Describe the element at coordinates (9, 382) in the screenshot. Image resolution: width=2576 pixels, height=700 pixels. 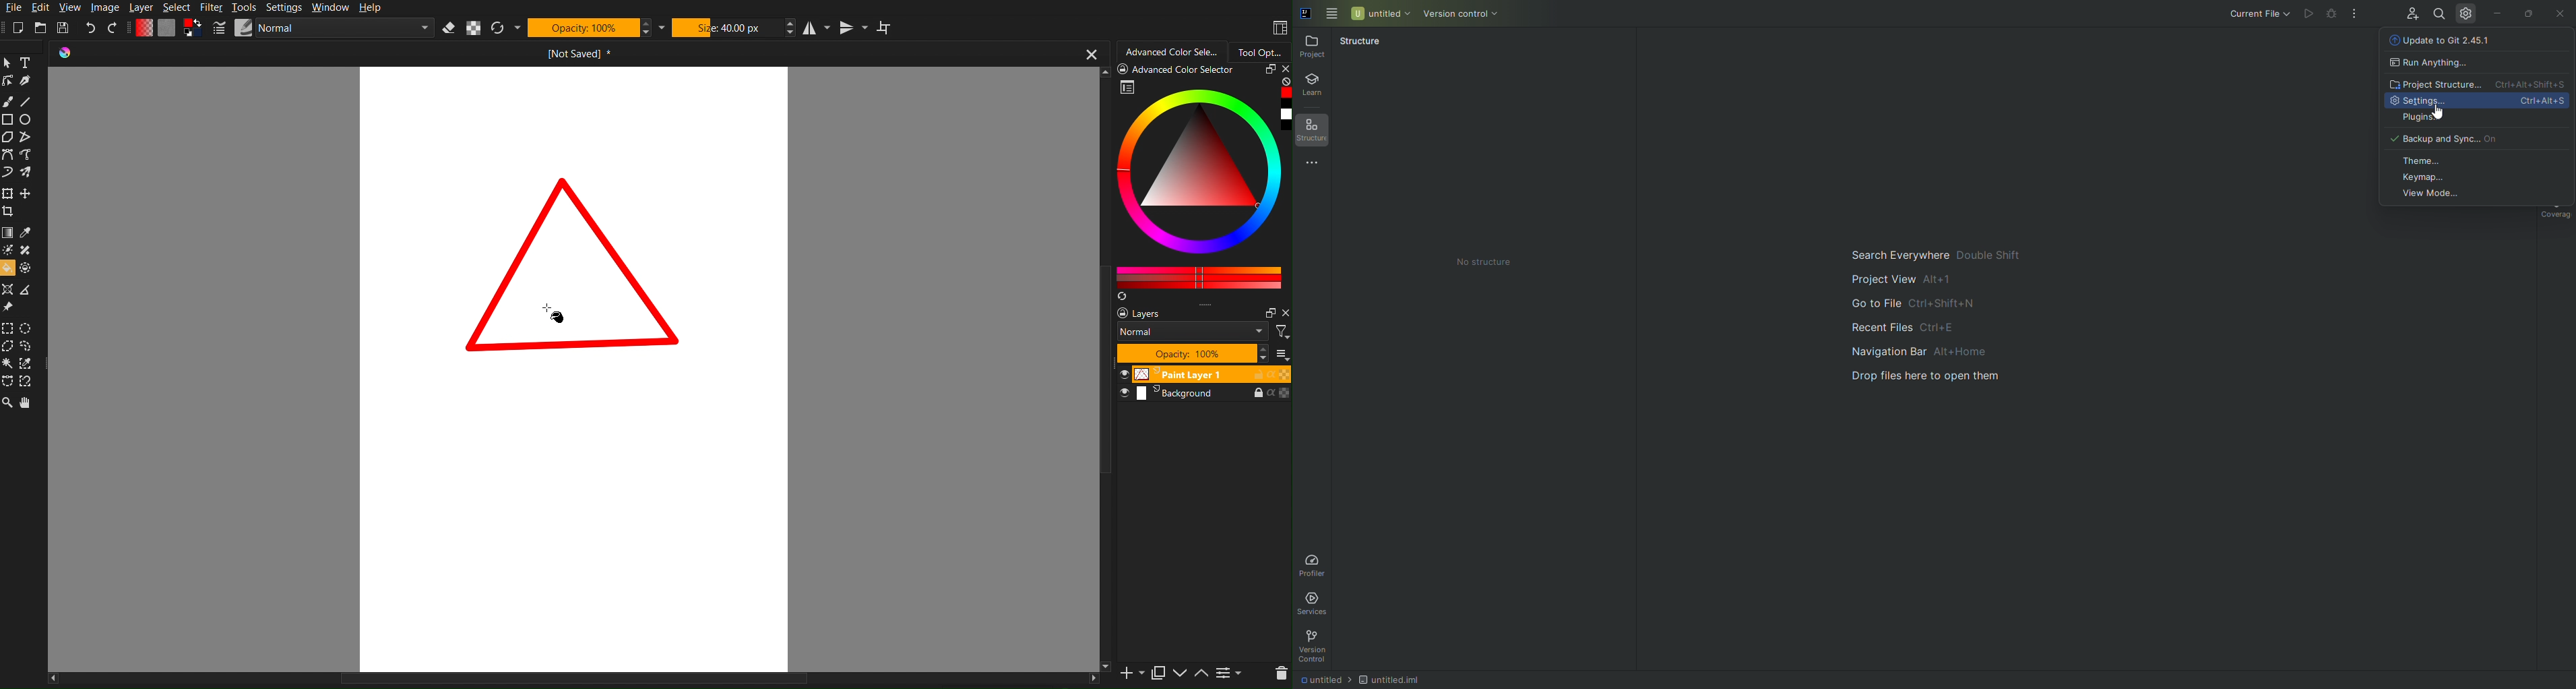
I see `bezier curve Selection Tools` at that location.